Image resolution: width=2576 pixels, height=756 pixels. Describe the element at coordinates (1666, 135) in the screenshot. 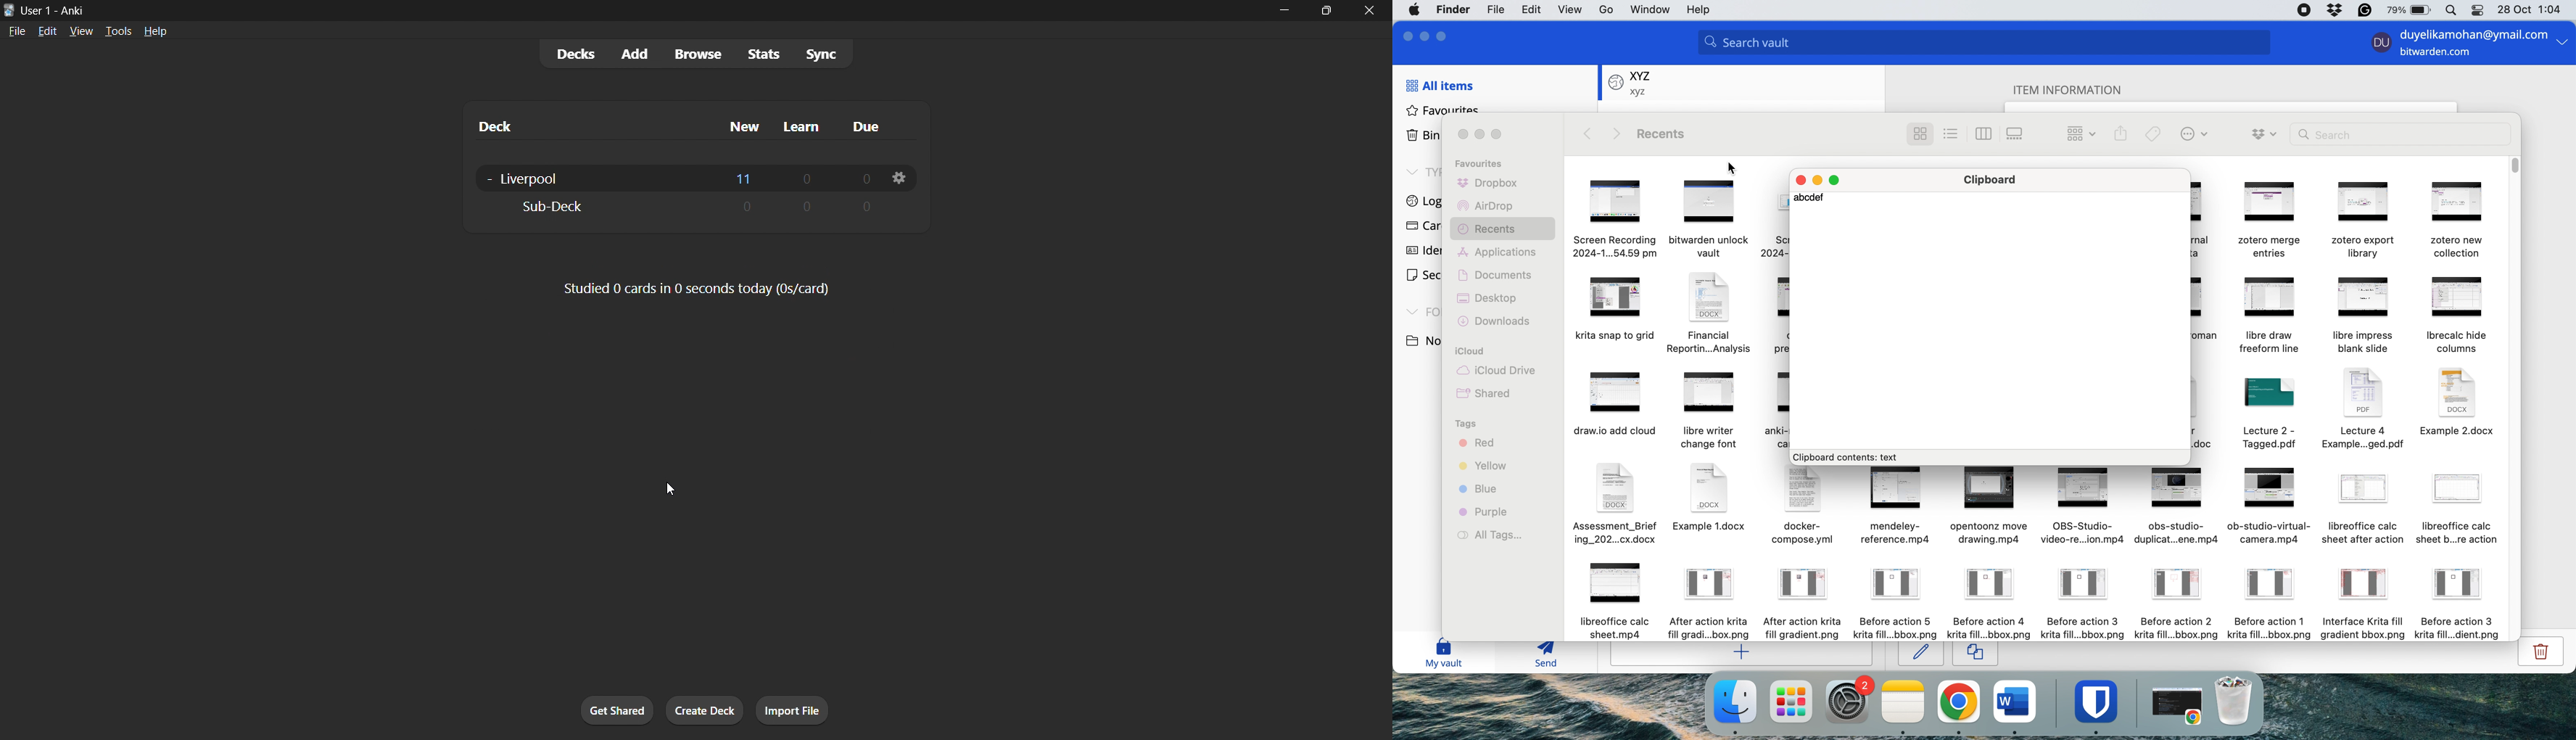

I see `recents` at that location.